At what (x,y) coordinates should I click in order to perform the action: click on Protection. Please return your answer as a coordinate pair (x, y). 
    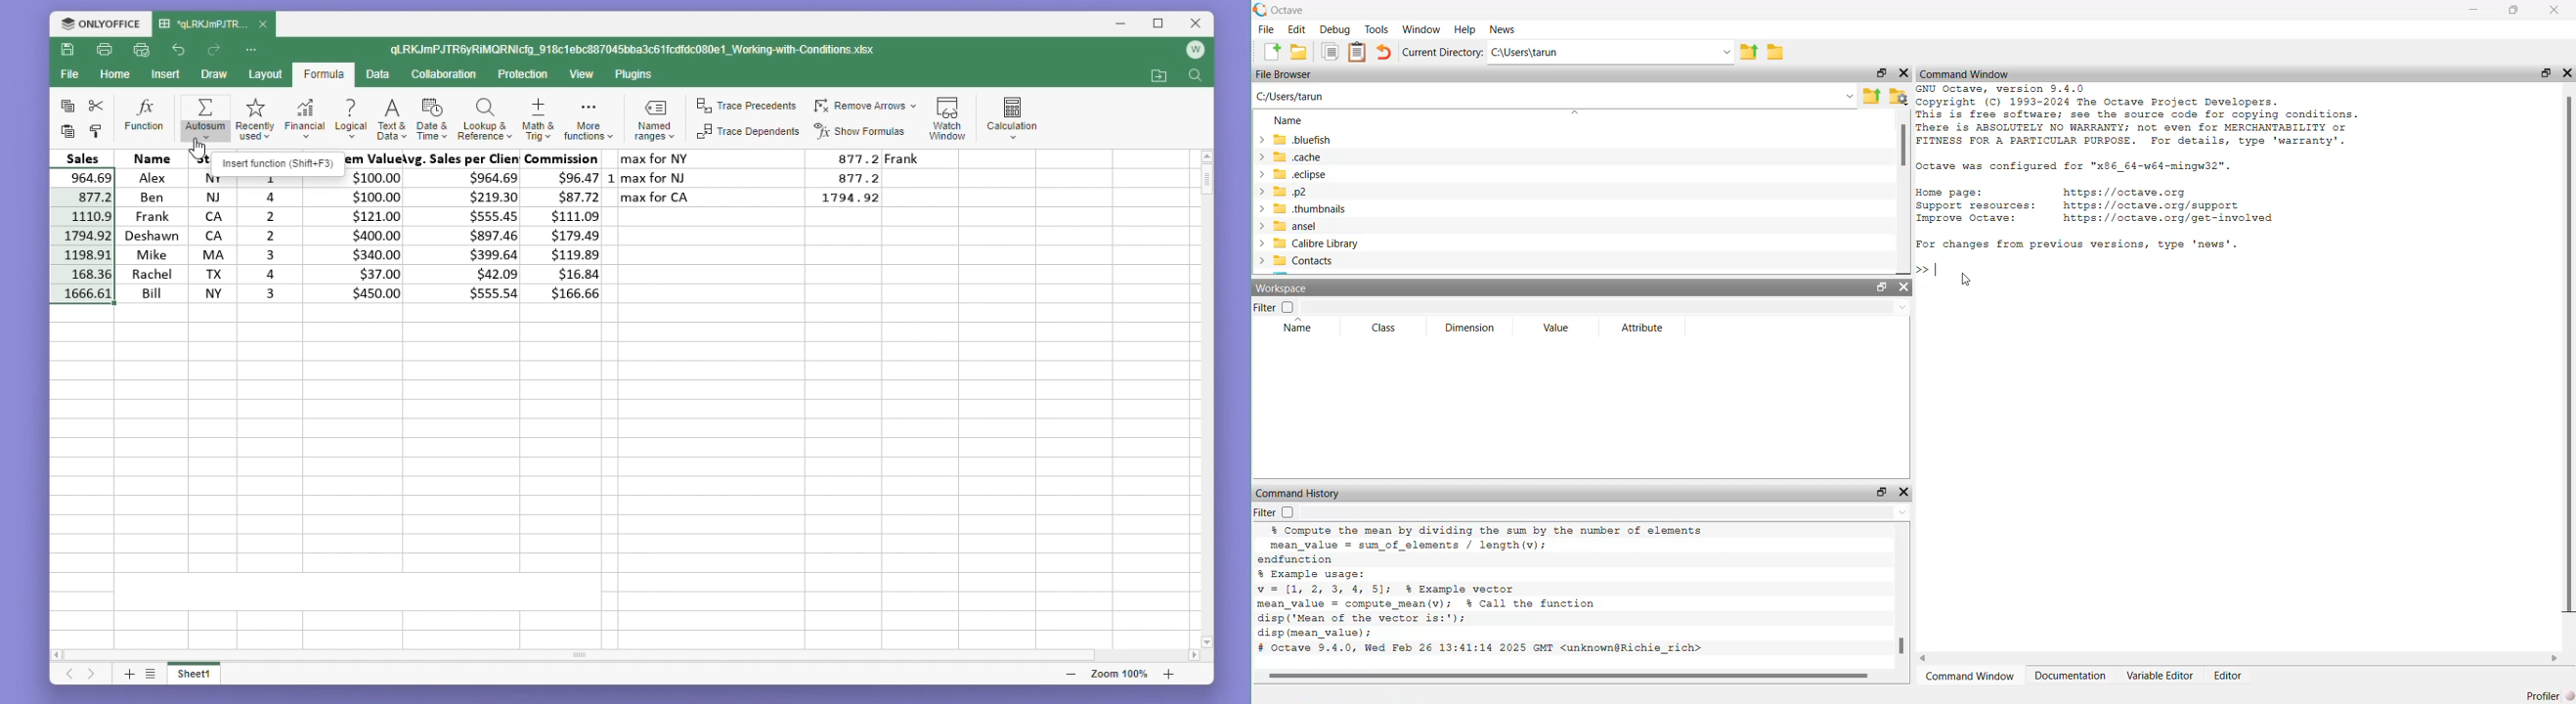
    Looking at the image, I should click on (521, 75).